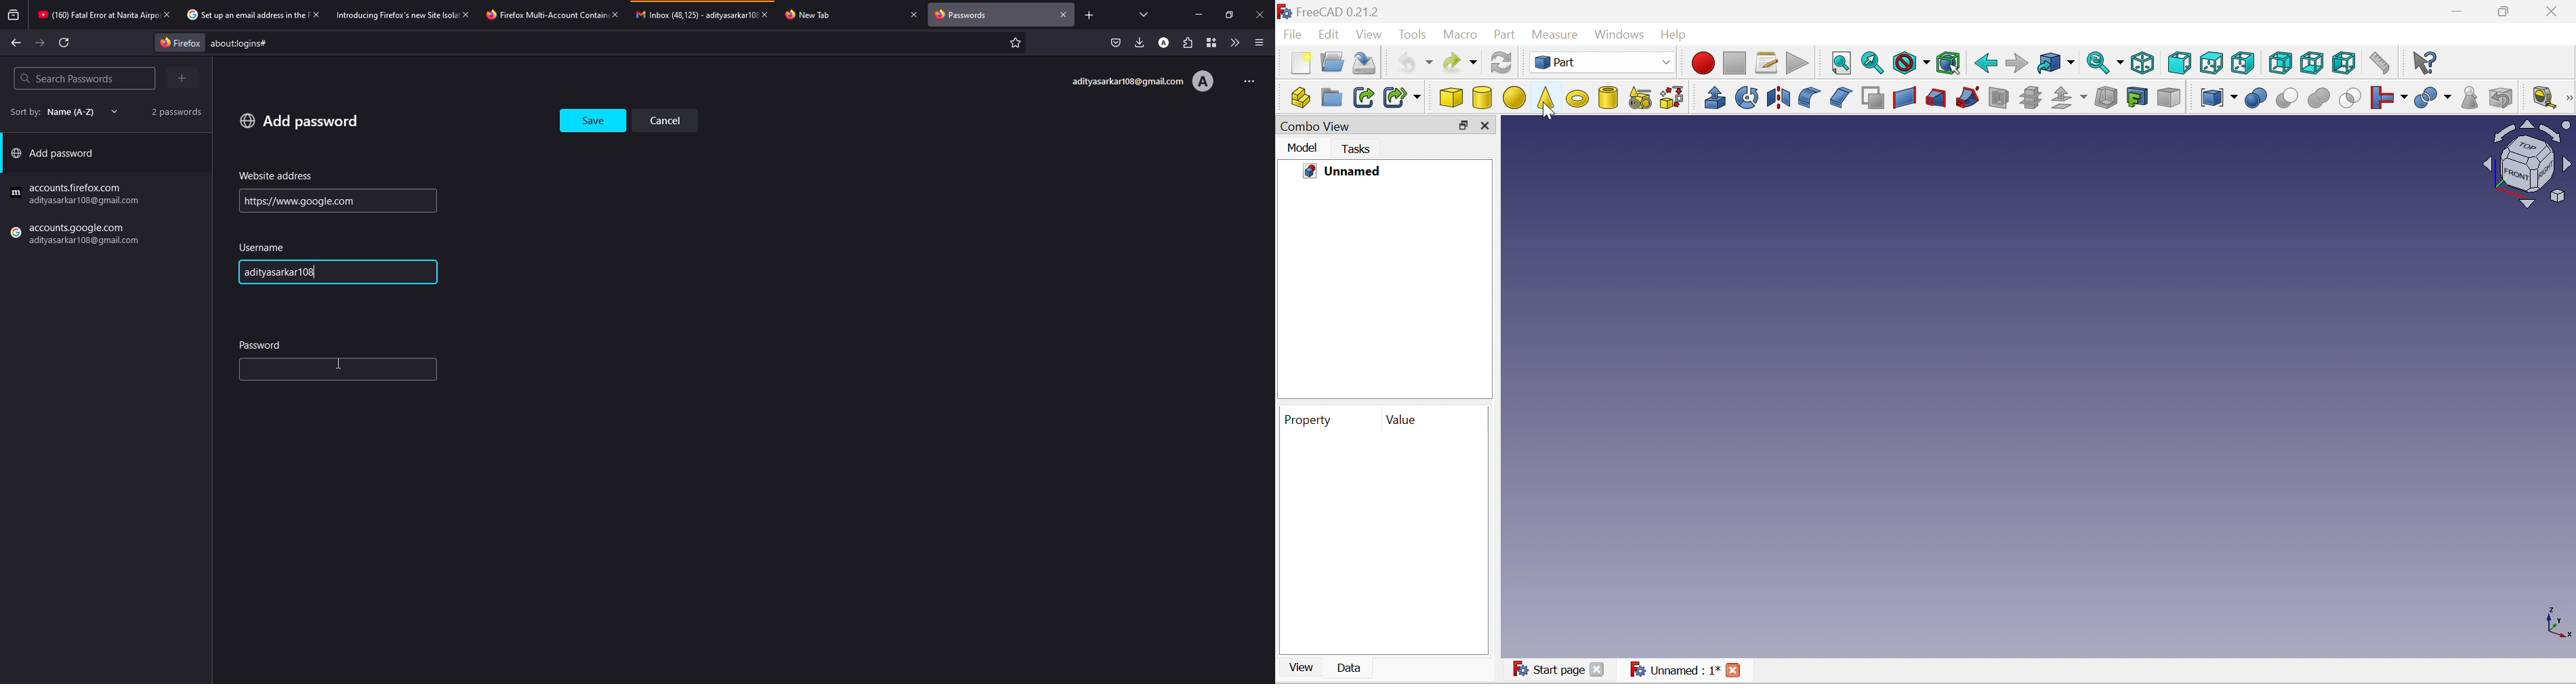 The width and height of the screenshot is (2576, 700). What do you see at coordinates (1609, 98) in the screenshot?
I see `Create tube` at bounding box center [1609, 98].